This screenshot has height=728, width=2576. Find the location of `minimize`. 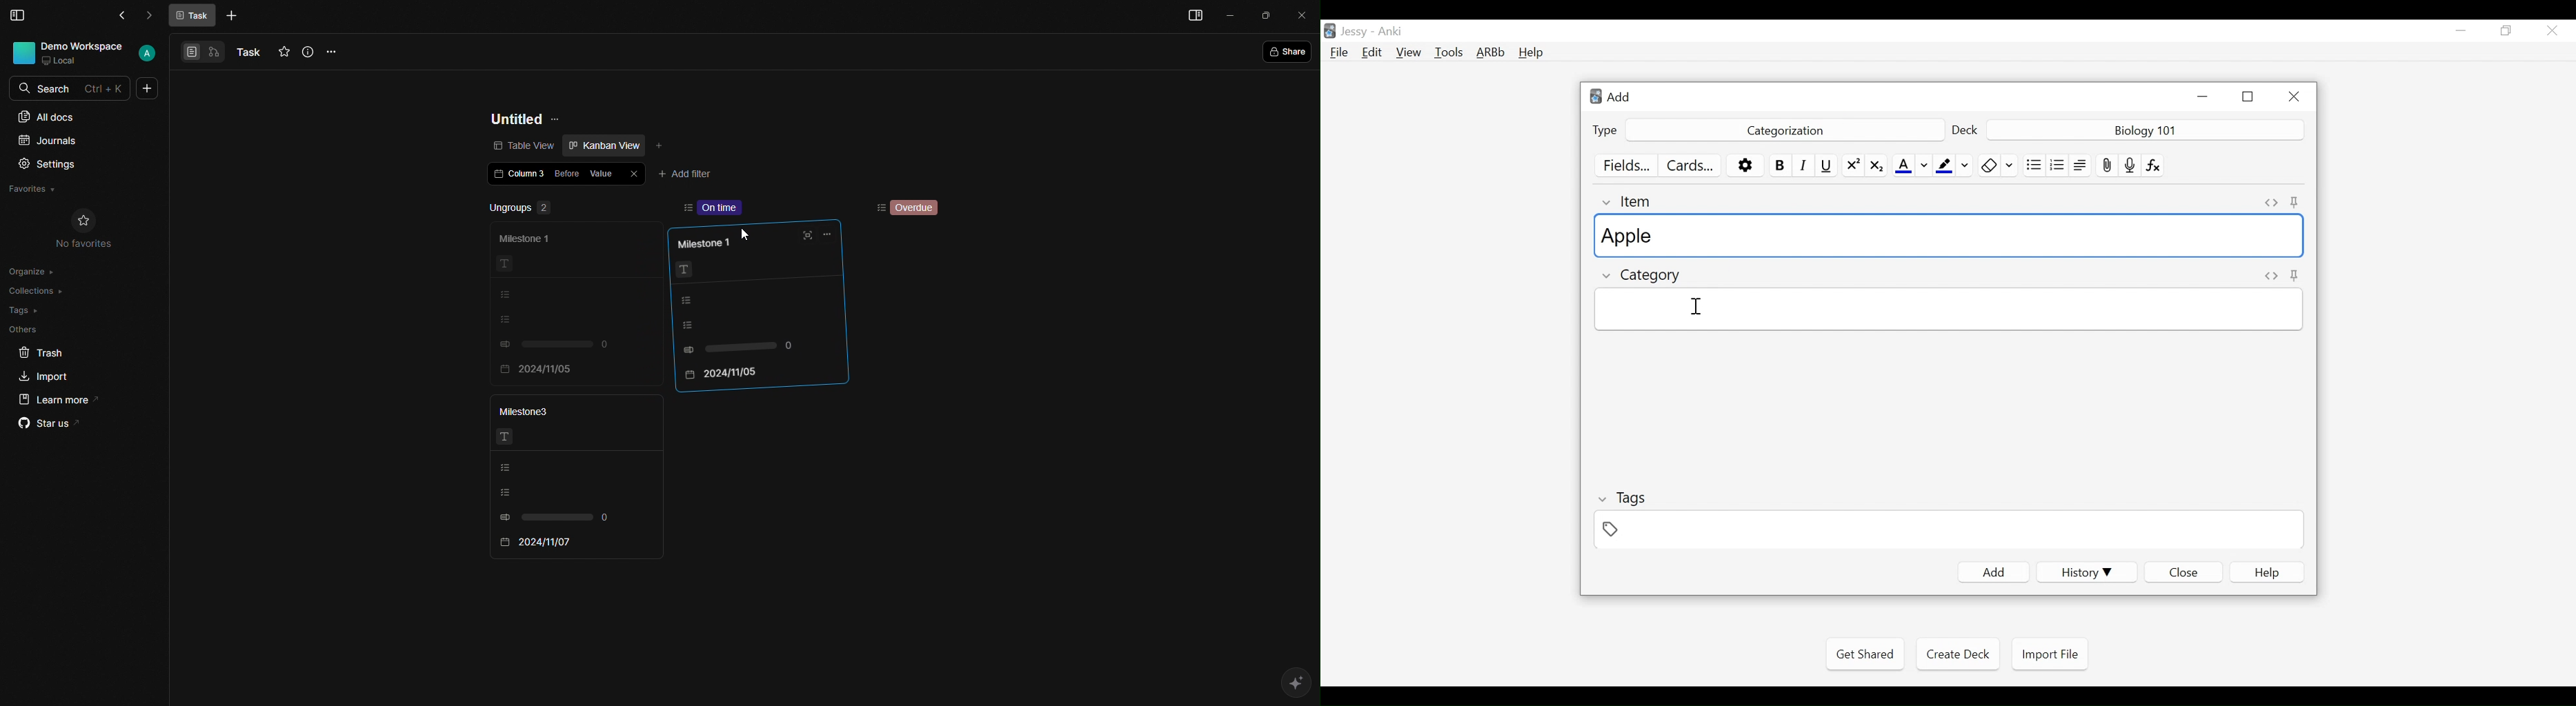

minimize is located at coordinates (2202, 96).